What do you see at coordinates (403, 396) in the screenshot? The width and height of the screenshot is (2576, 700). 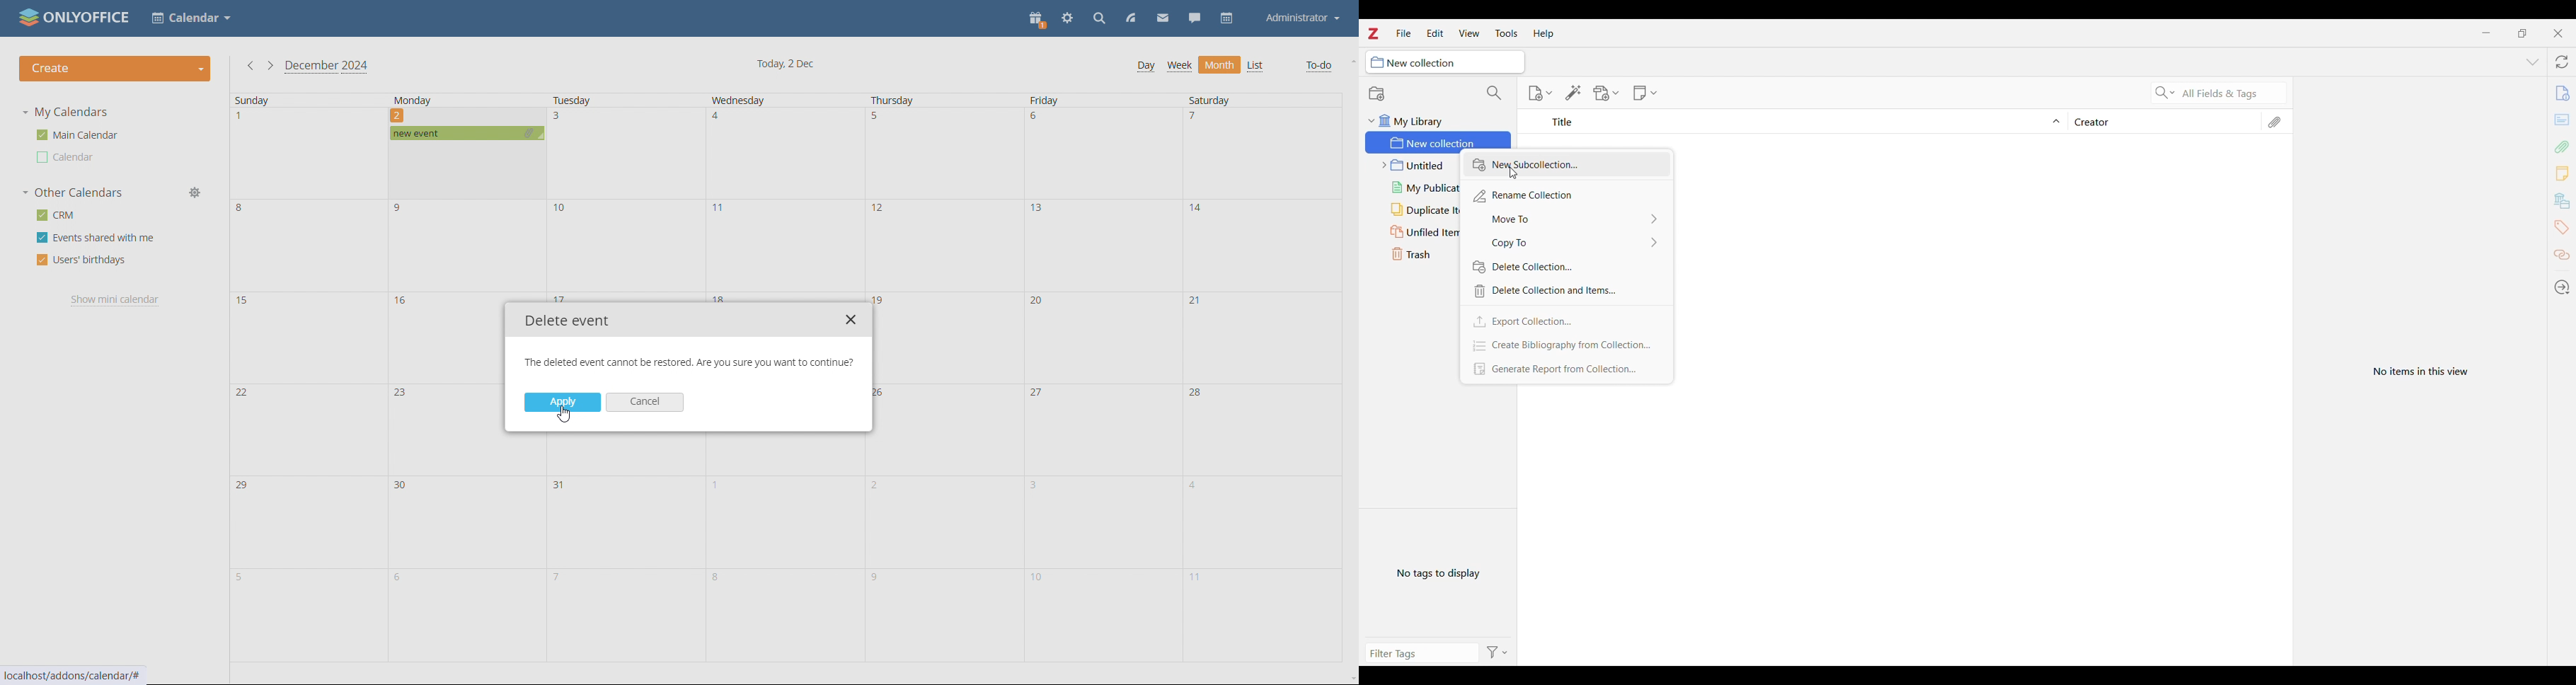 I see `23` at bounding box center [403, 396].